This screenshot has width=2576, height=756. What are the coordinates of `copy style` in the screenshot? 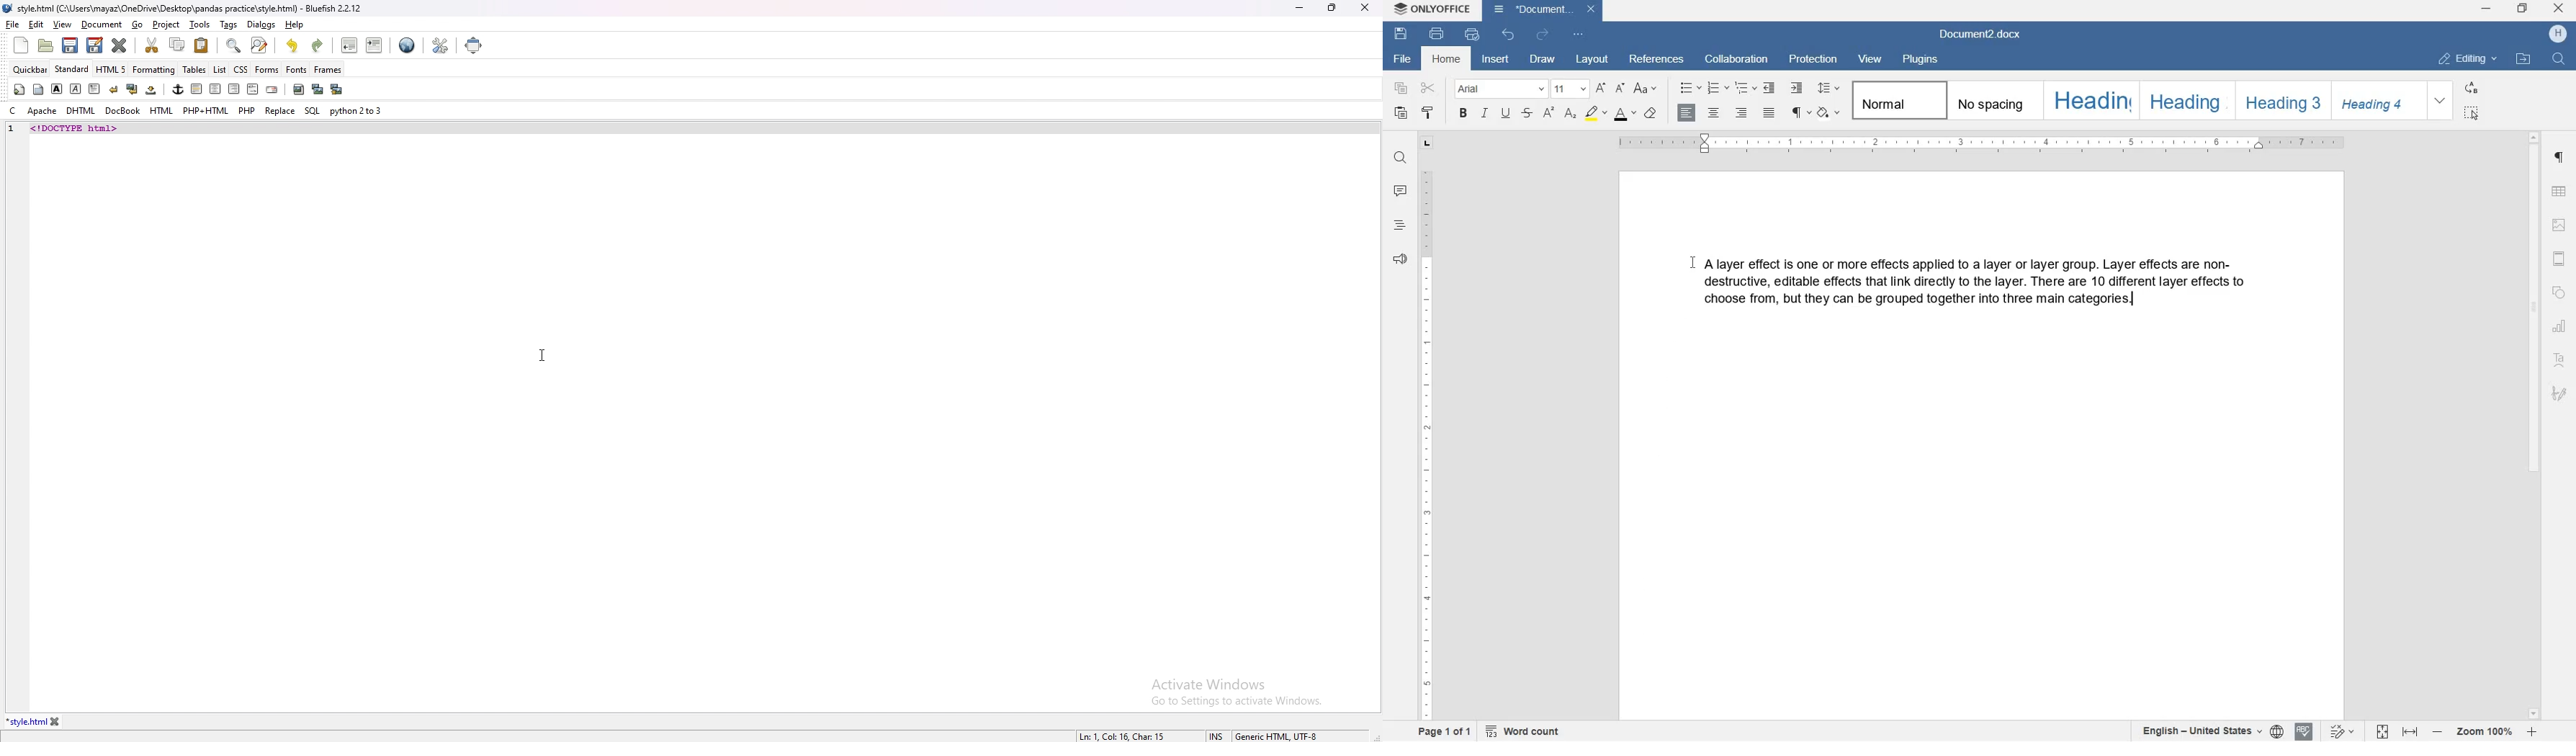 It's located at (1428, 114).